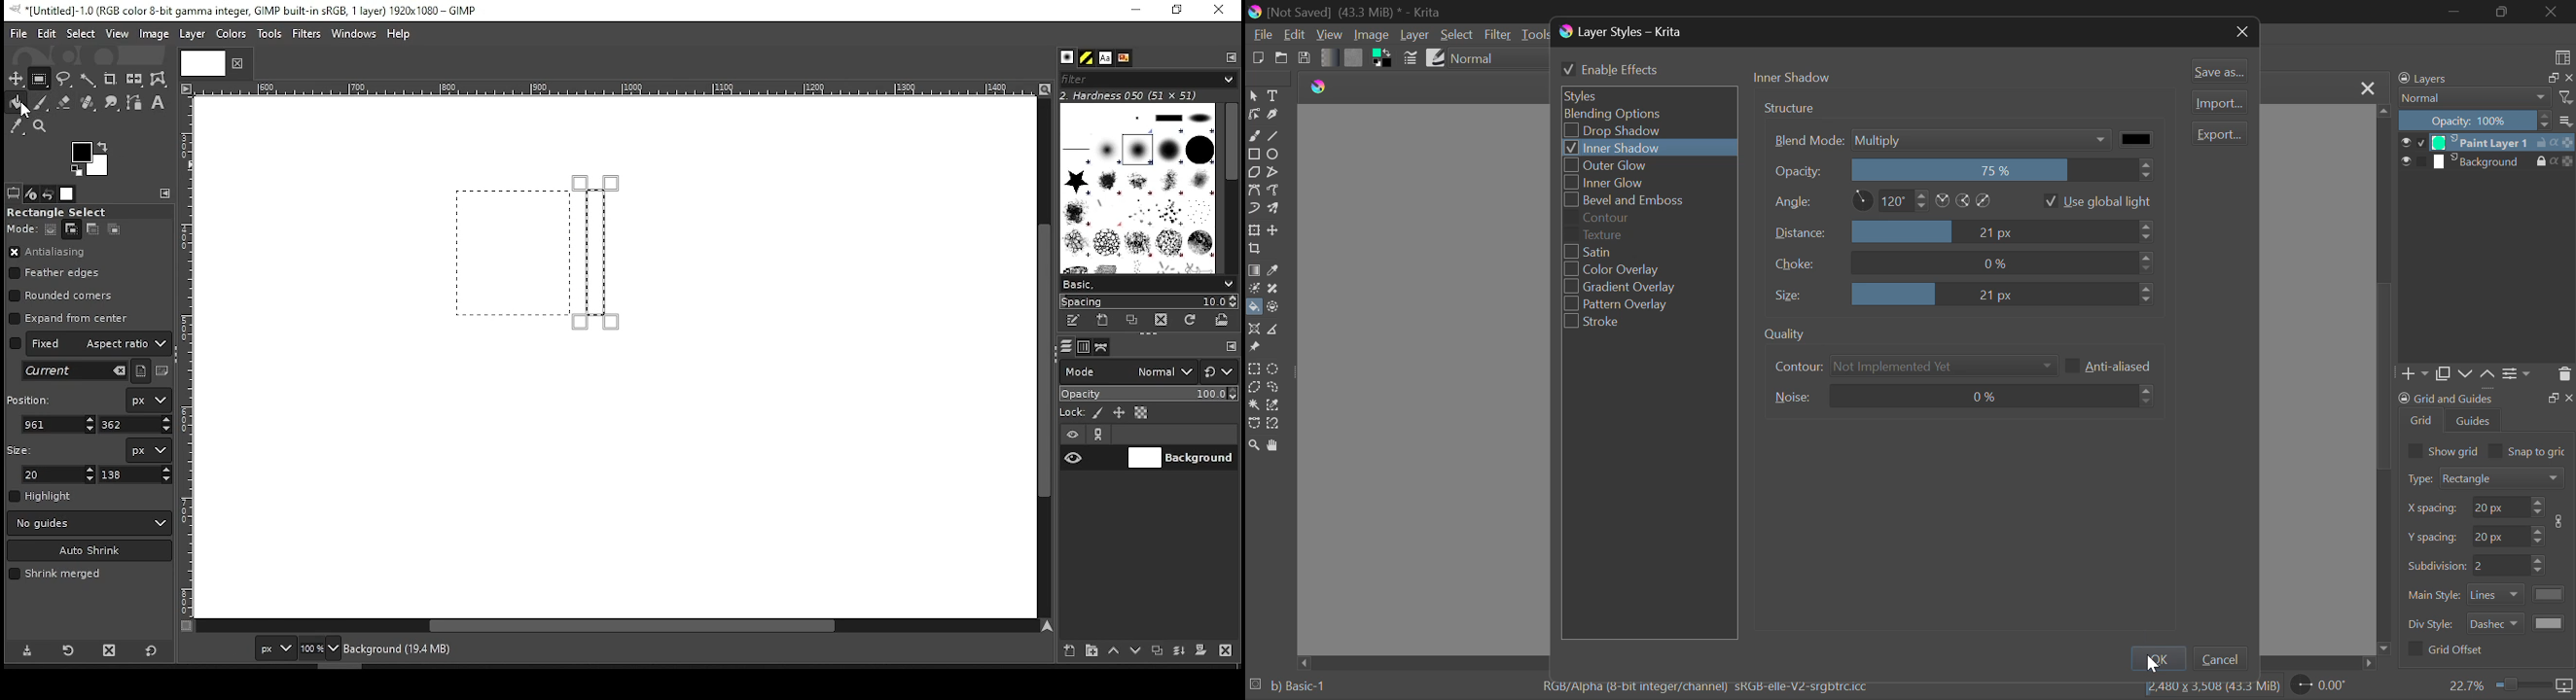 This screenshot has height=700, width=2576. What do you see at coordinates (1625, 252) in the screenshot?
I see `Satin` at bounding box center [1625, 252].